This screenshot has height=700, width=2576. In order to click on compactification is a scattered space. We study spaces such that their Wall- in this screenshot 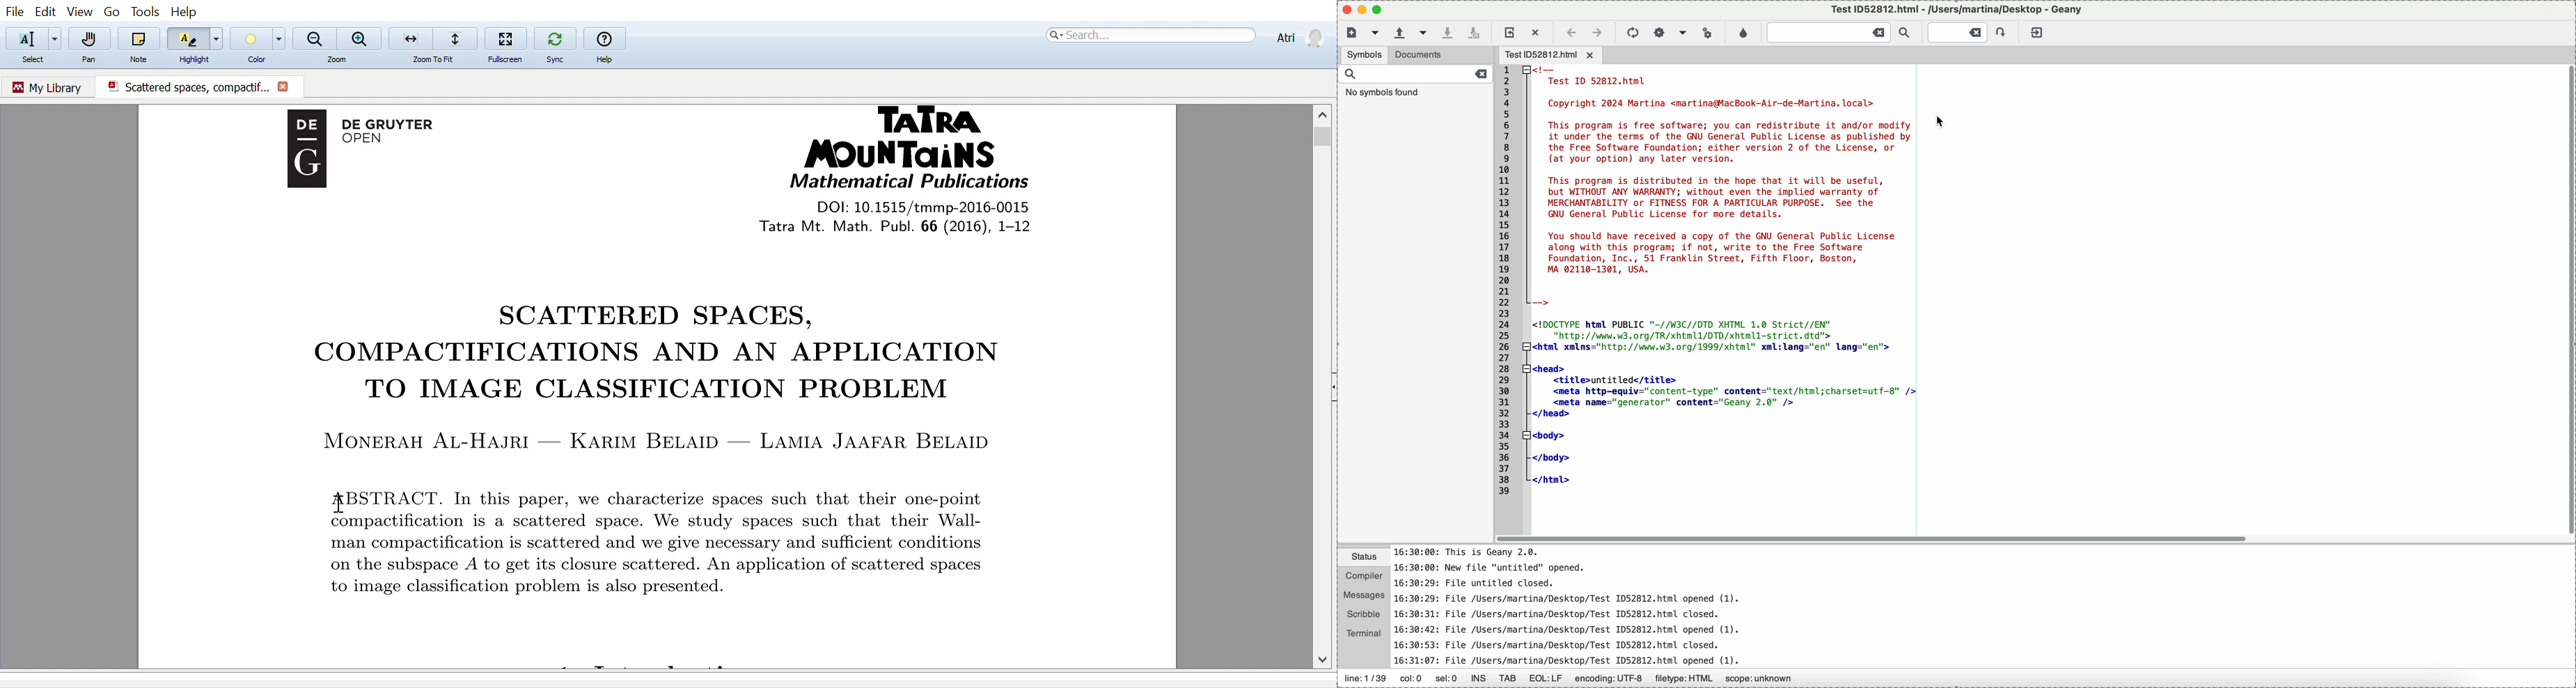, I will do `click(694, 523)`.